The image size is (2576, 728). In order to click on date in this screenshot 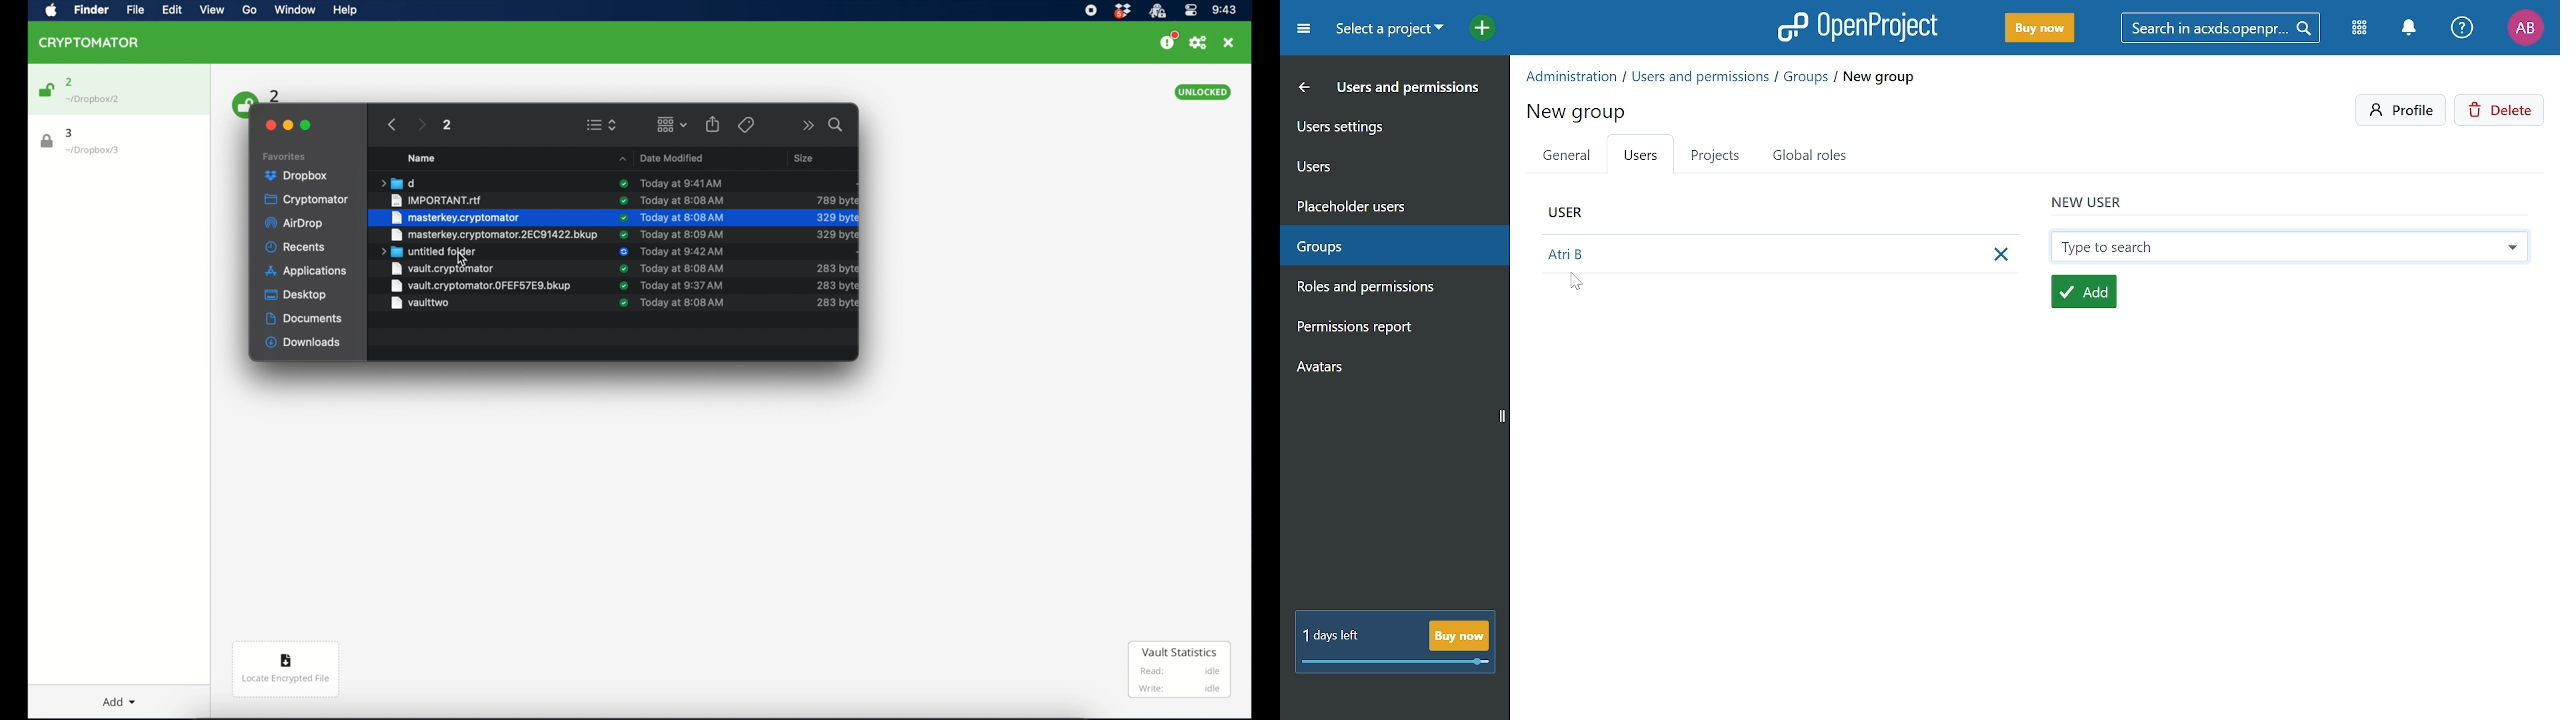, I will do `click(683, 252)`.